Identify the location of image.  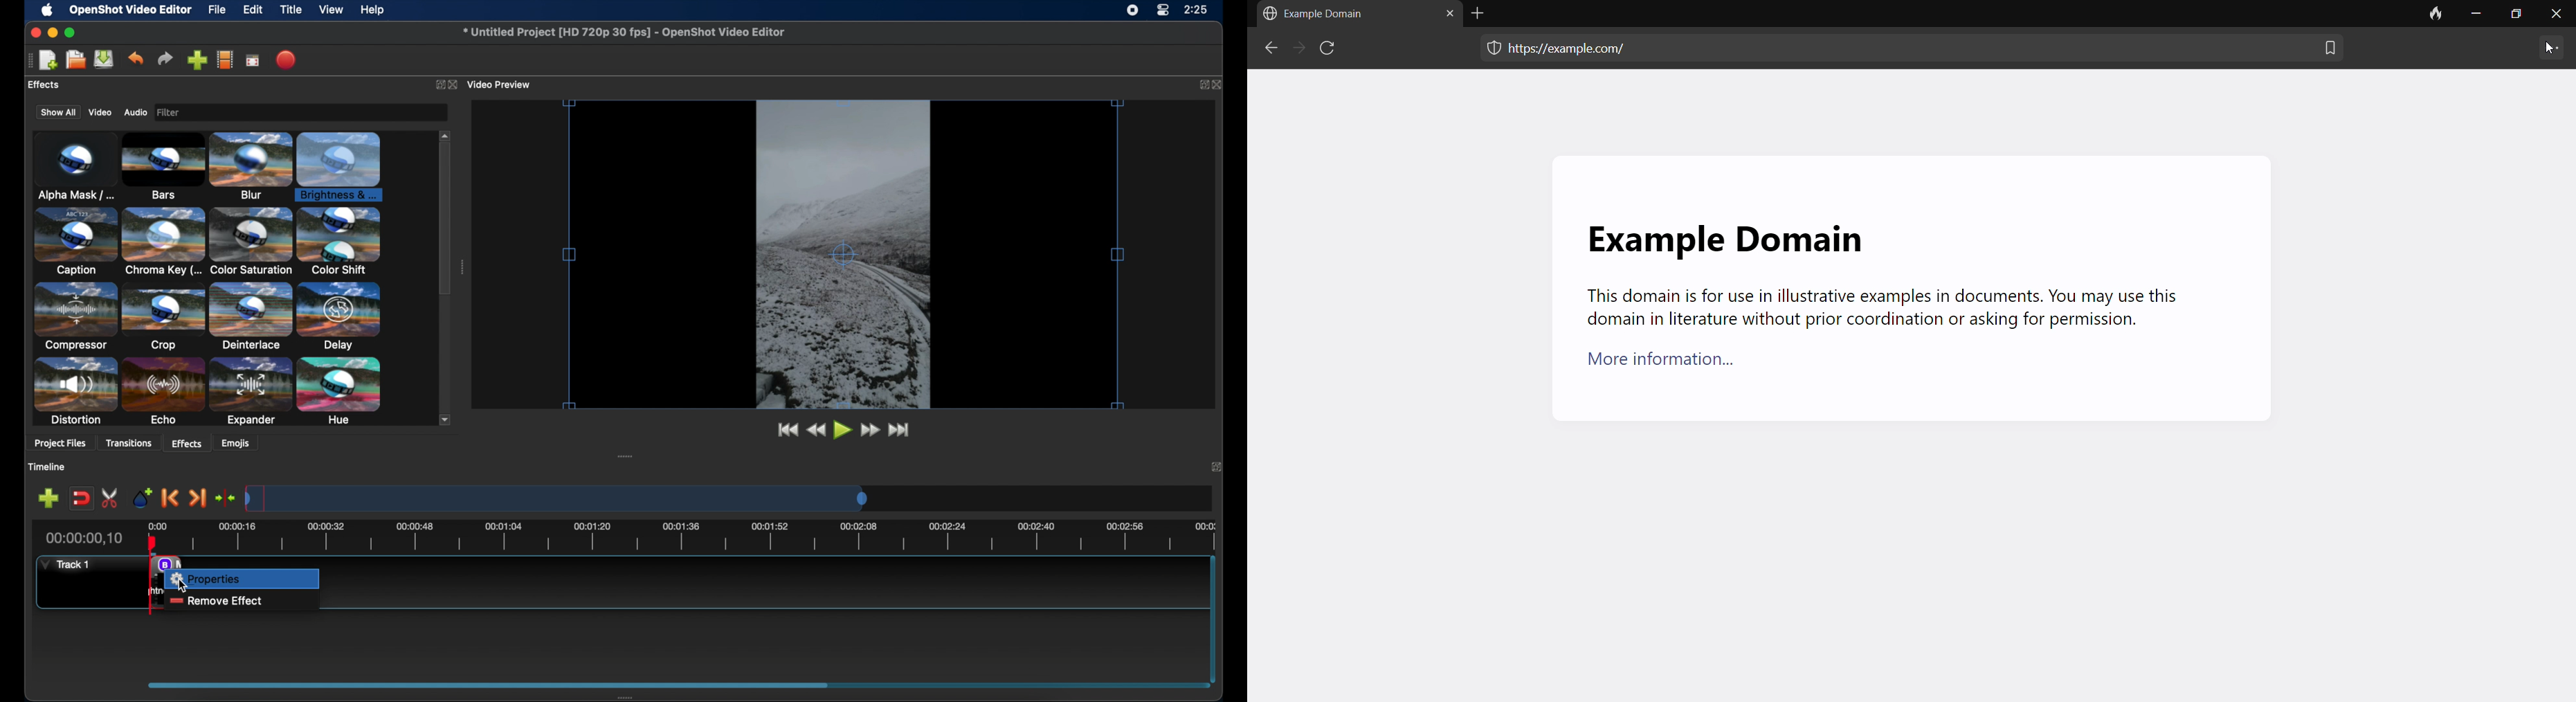
(172, 112).